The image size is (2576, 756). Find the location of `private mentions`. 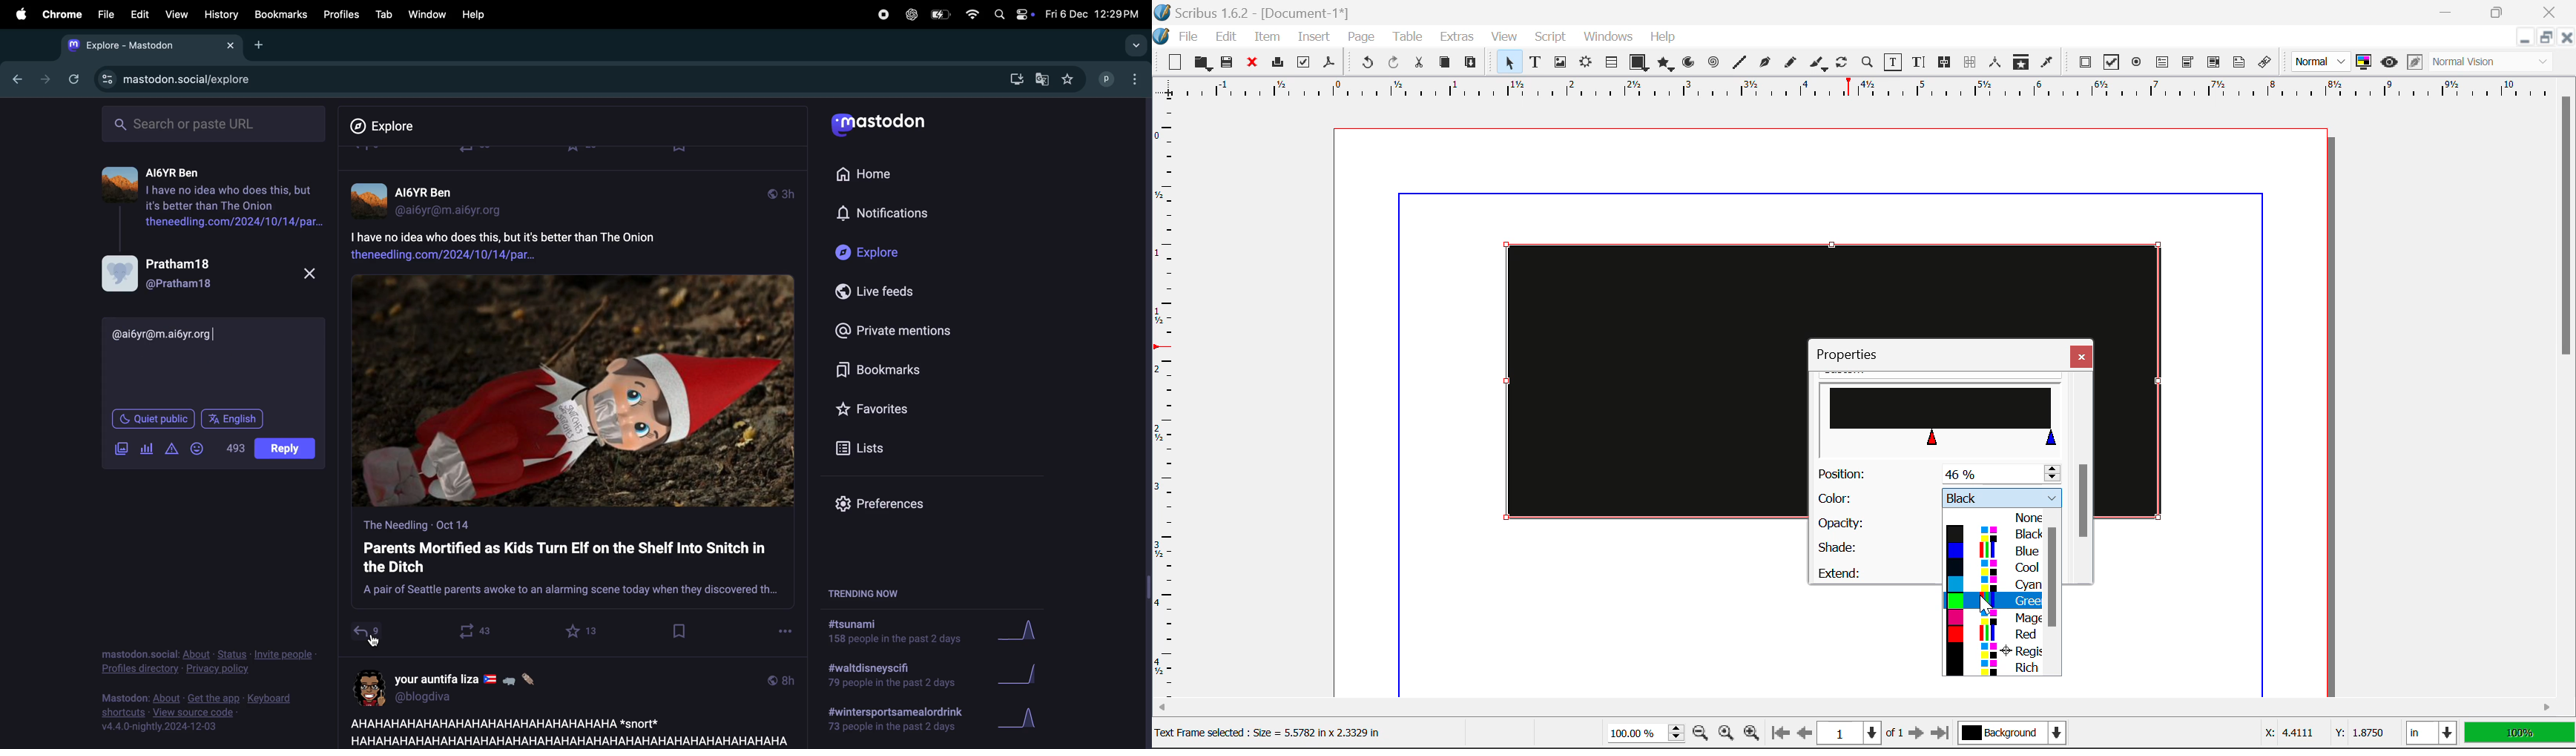

private mentions is located at coordinates (891, 329).